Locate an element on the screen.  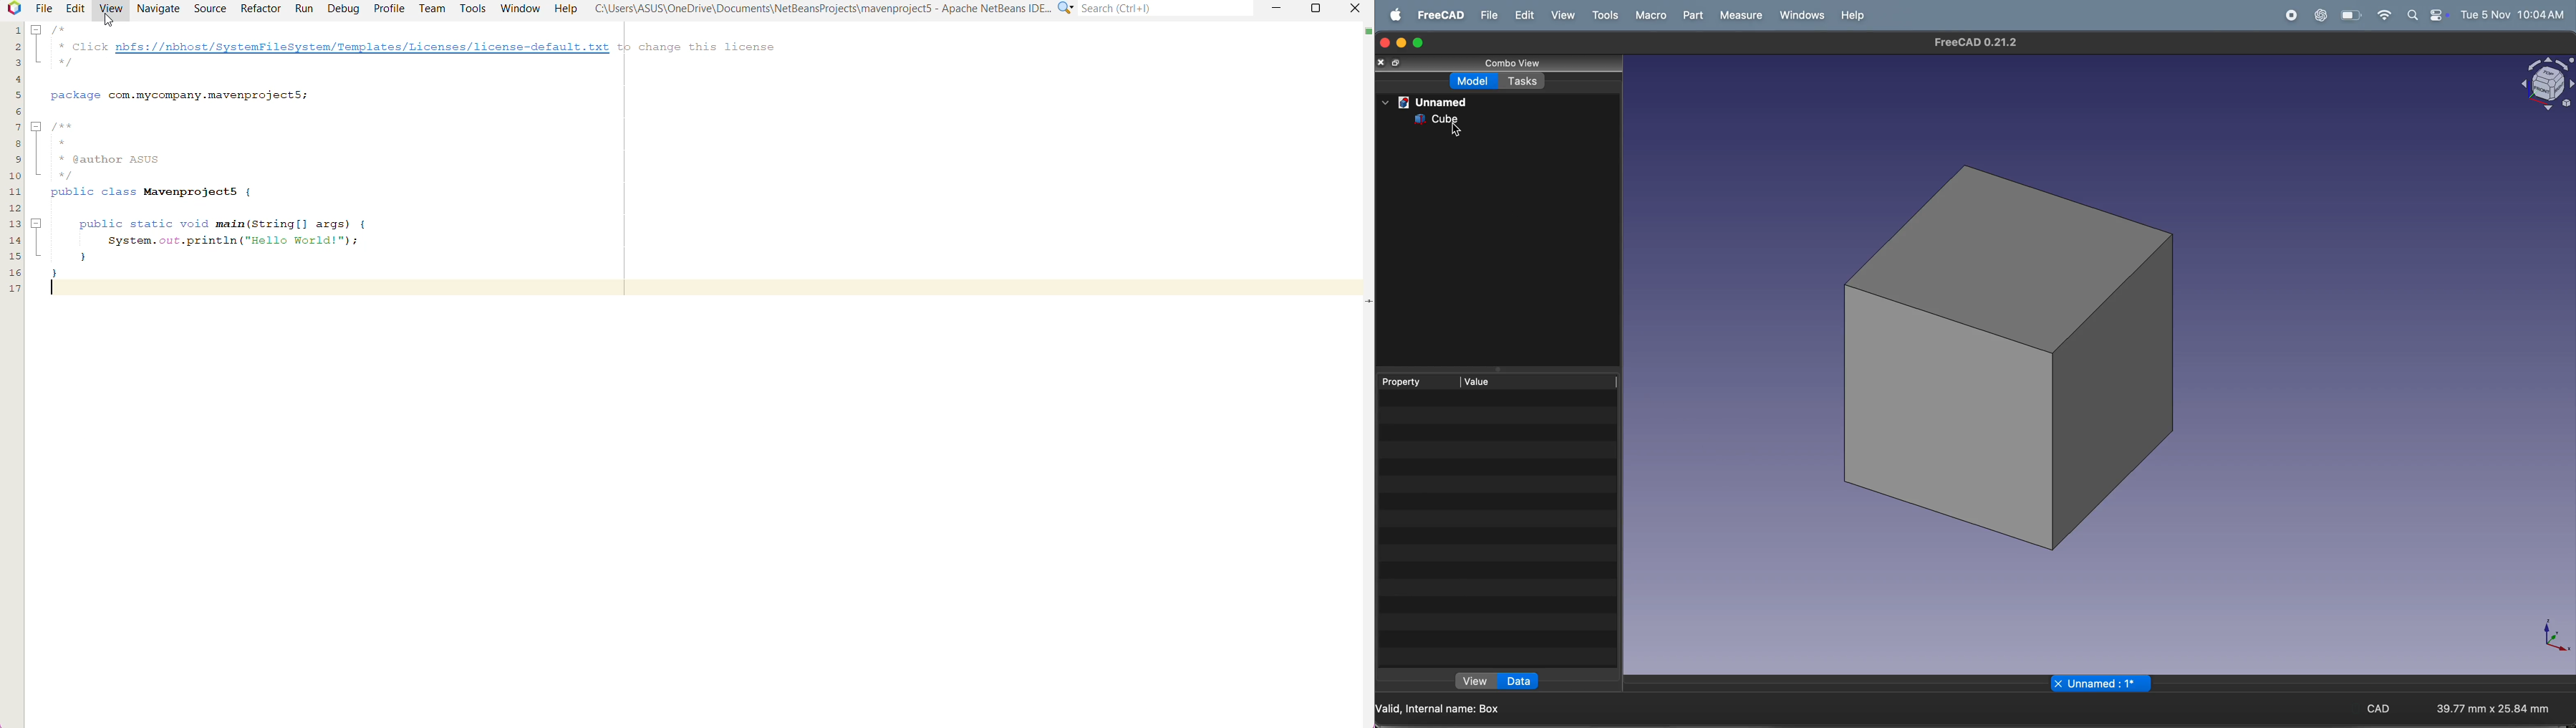
property is located at coordinates (1408, 383).